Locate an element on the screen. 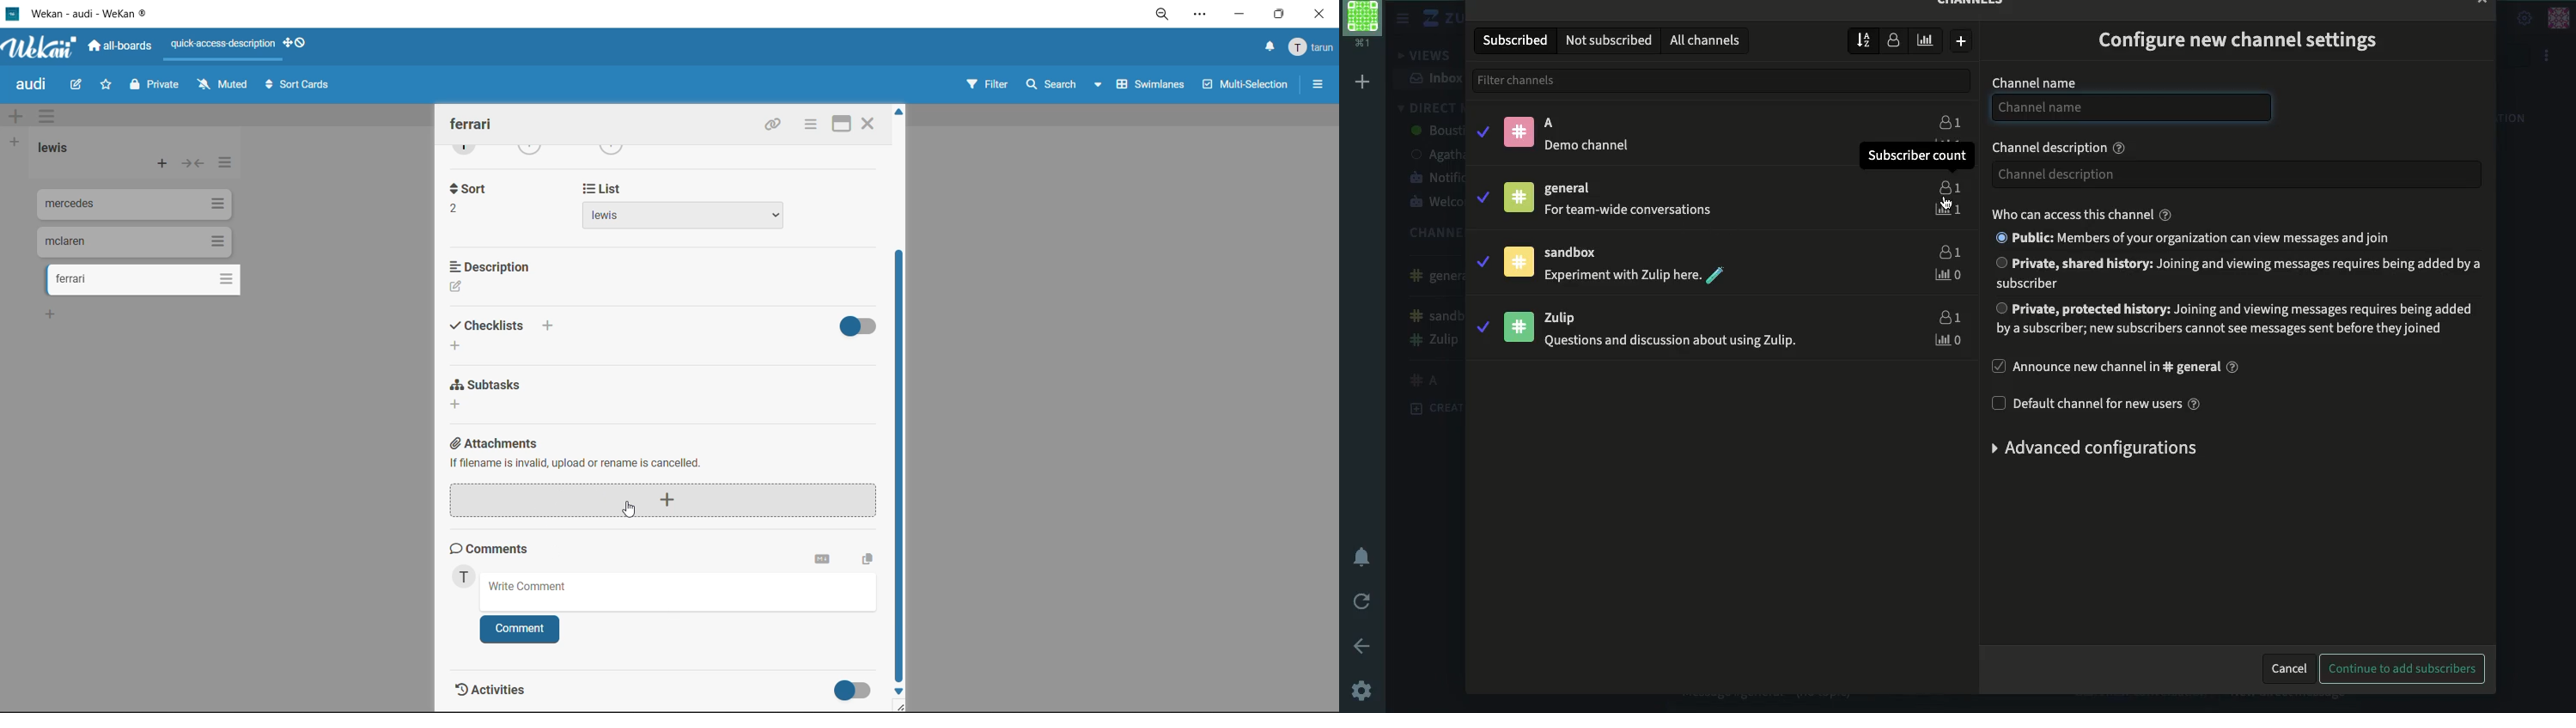 The width and height of the screenshot is (2576, 728). sort is located at coordinates (1863, 40).